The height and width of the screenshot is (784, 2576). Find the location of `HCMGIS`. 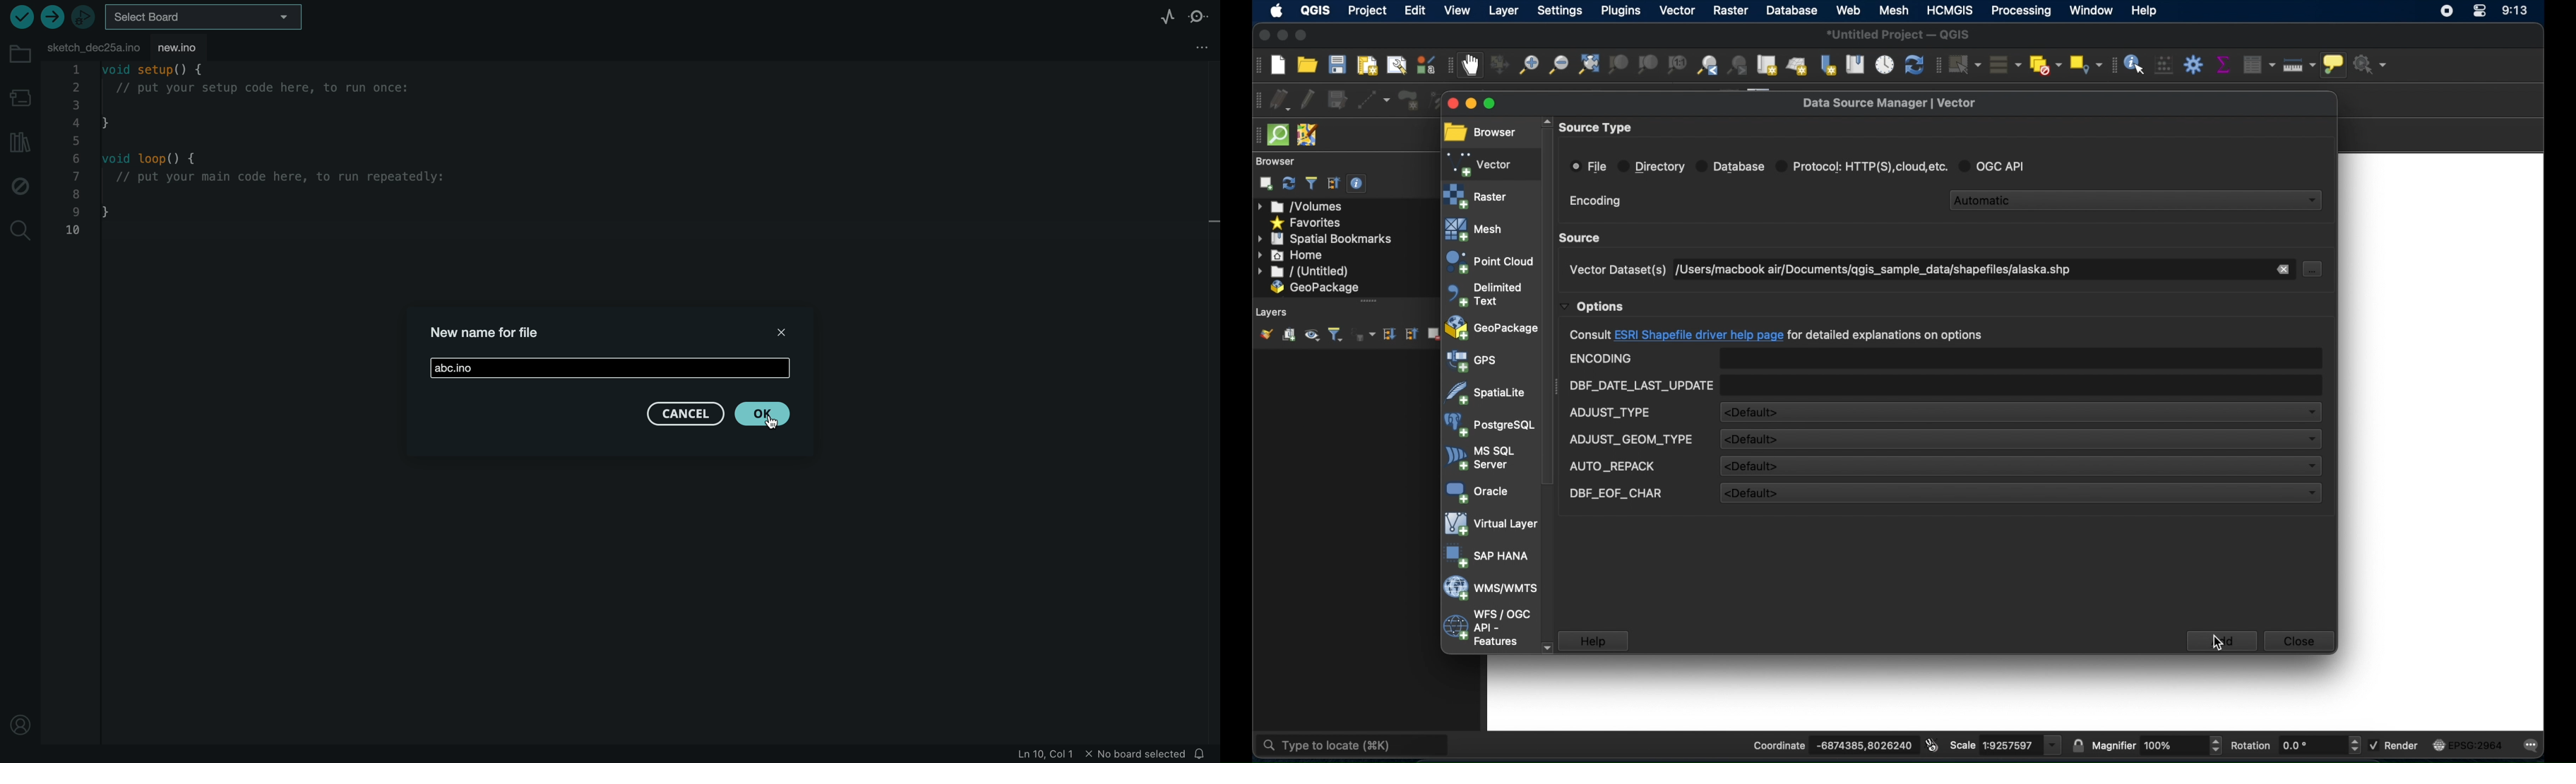

HCMGIS is located at coordinates (1951, 10).